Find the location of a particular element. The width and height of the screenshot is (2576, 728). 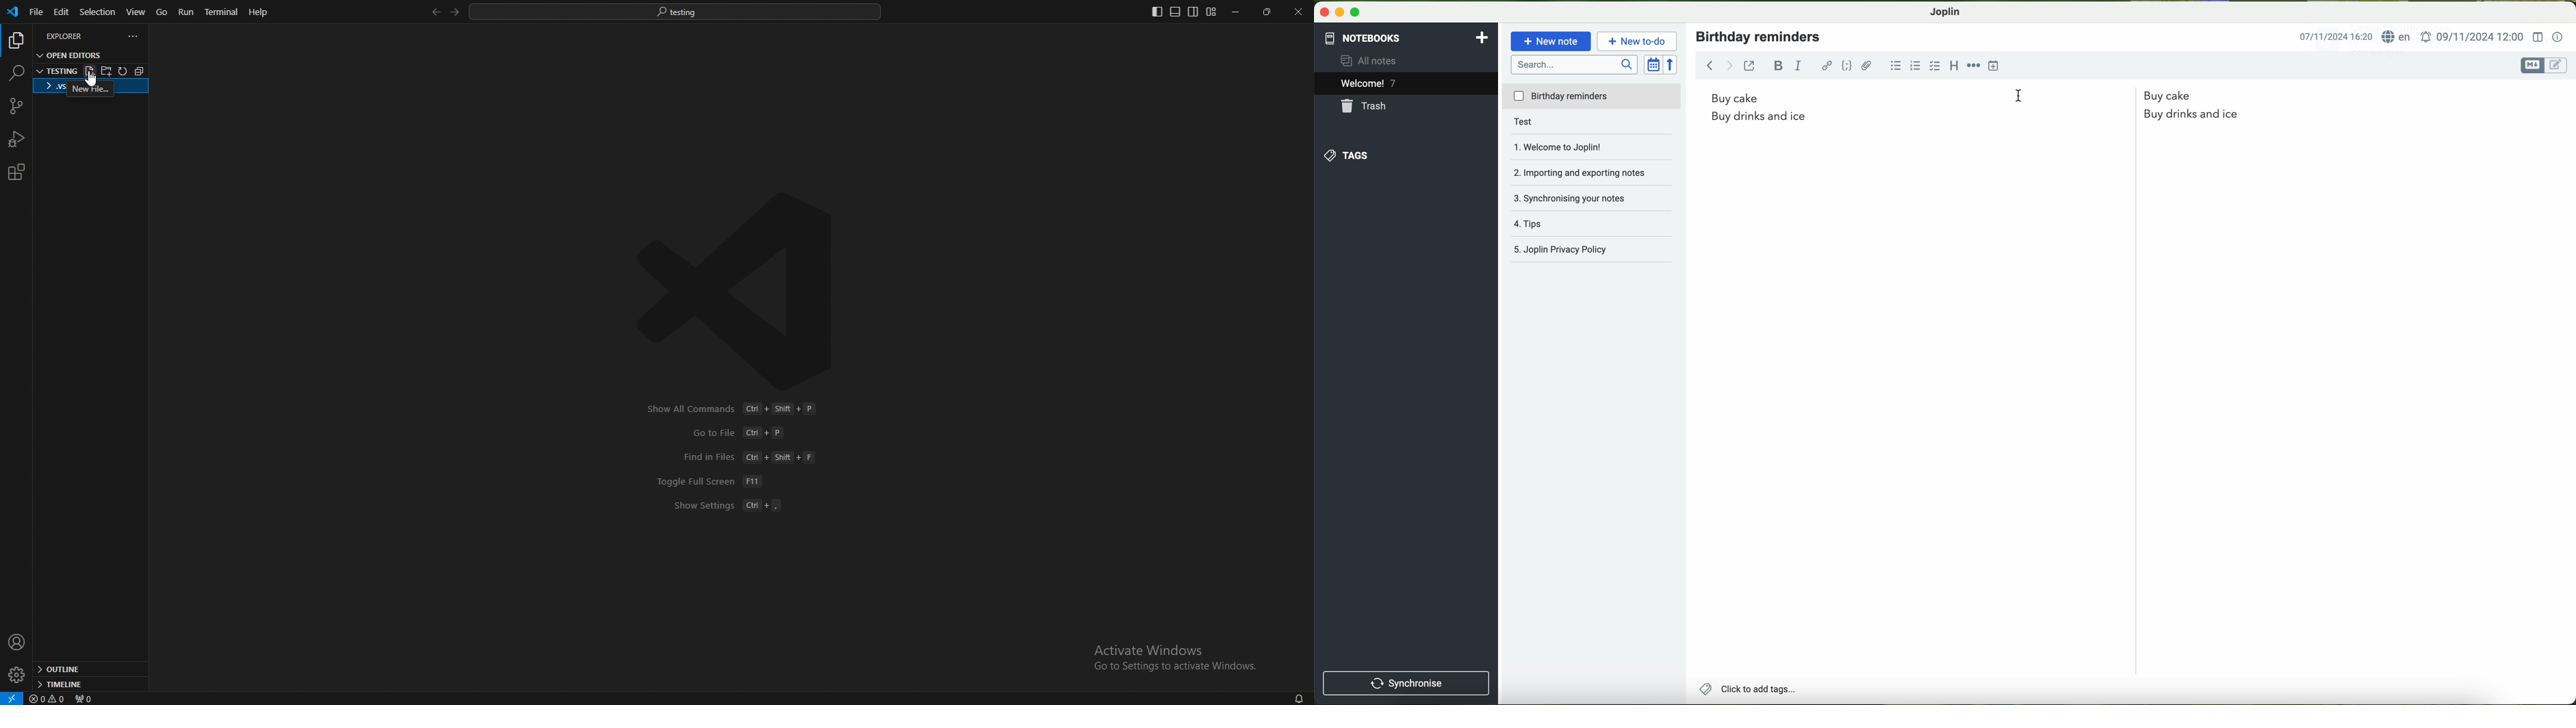

toggle editor layout is located at coordinates (2536, 36).